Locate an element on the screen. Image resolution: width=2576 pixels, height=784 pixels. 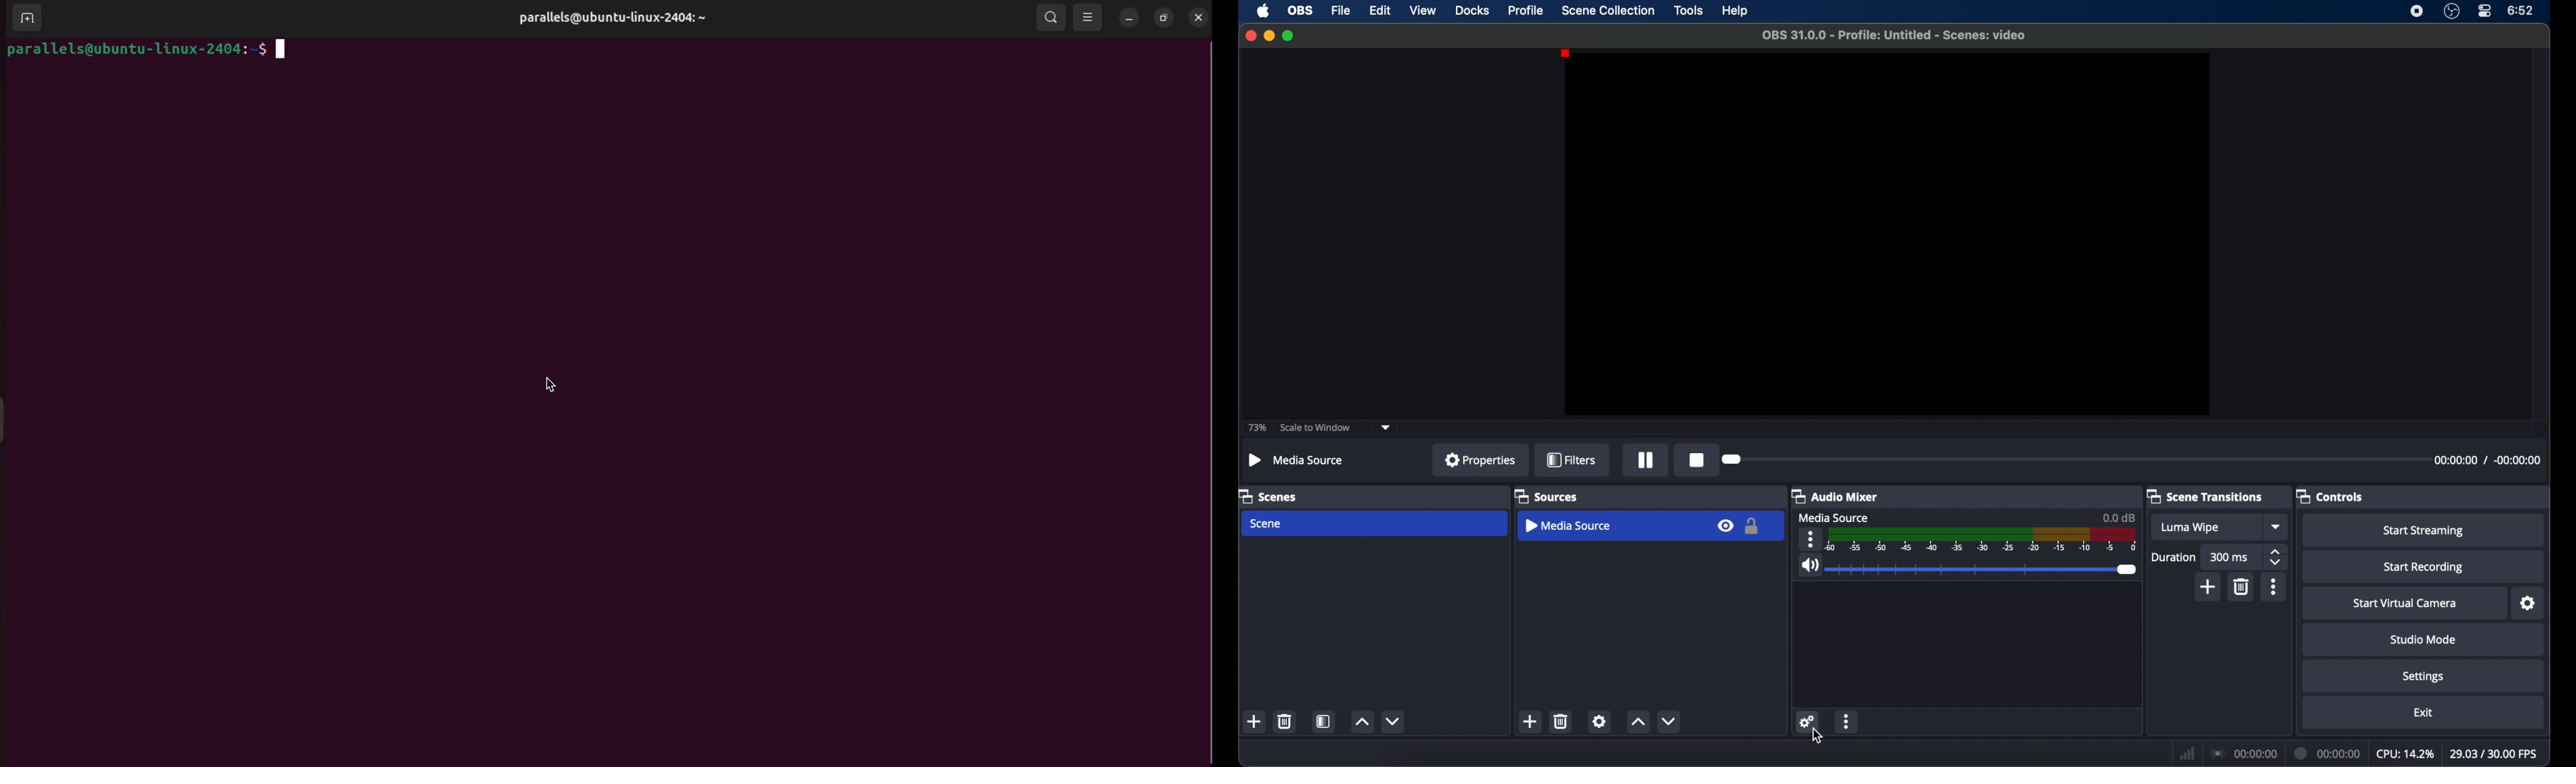
edit is located at coordinates (1379, 10).